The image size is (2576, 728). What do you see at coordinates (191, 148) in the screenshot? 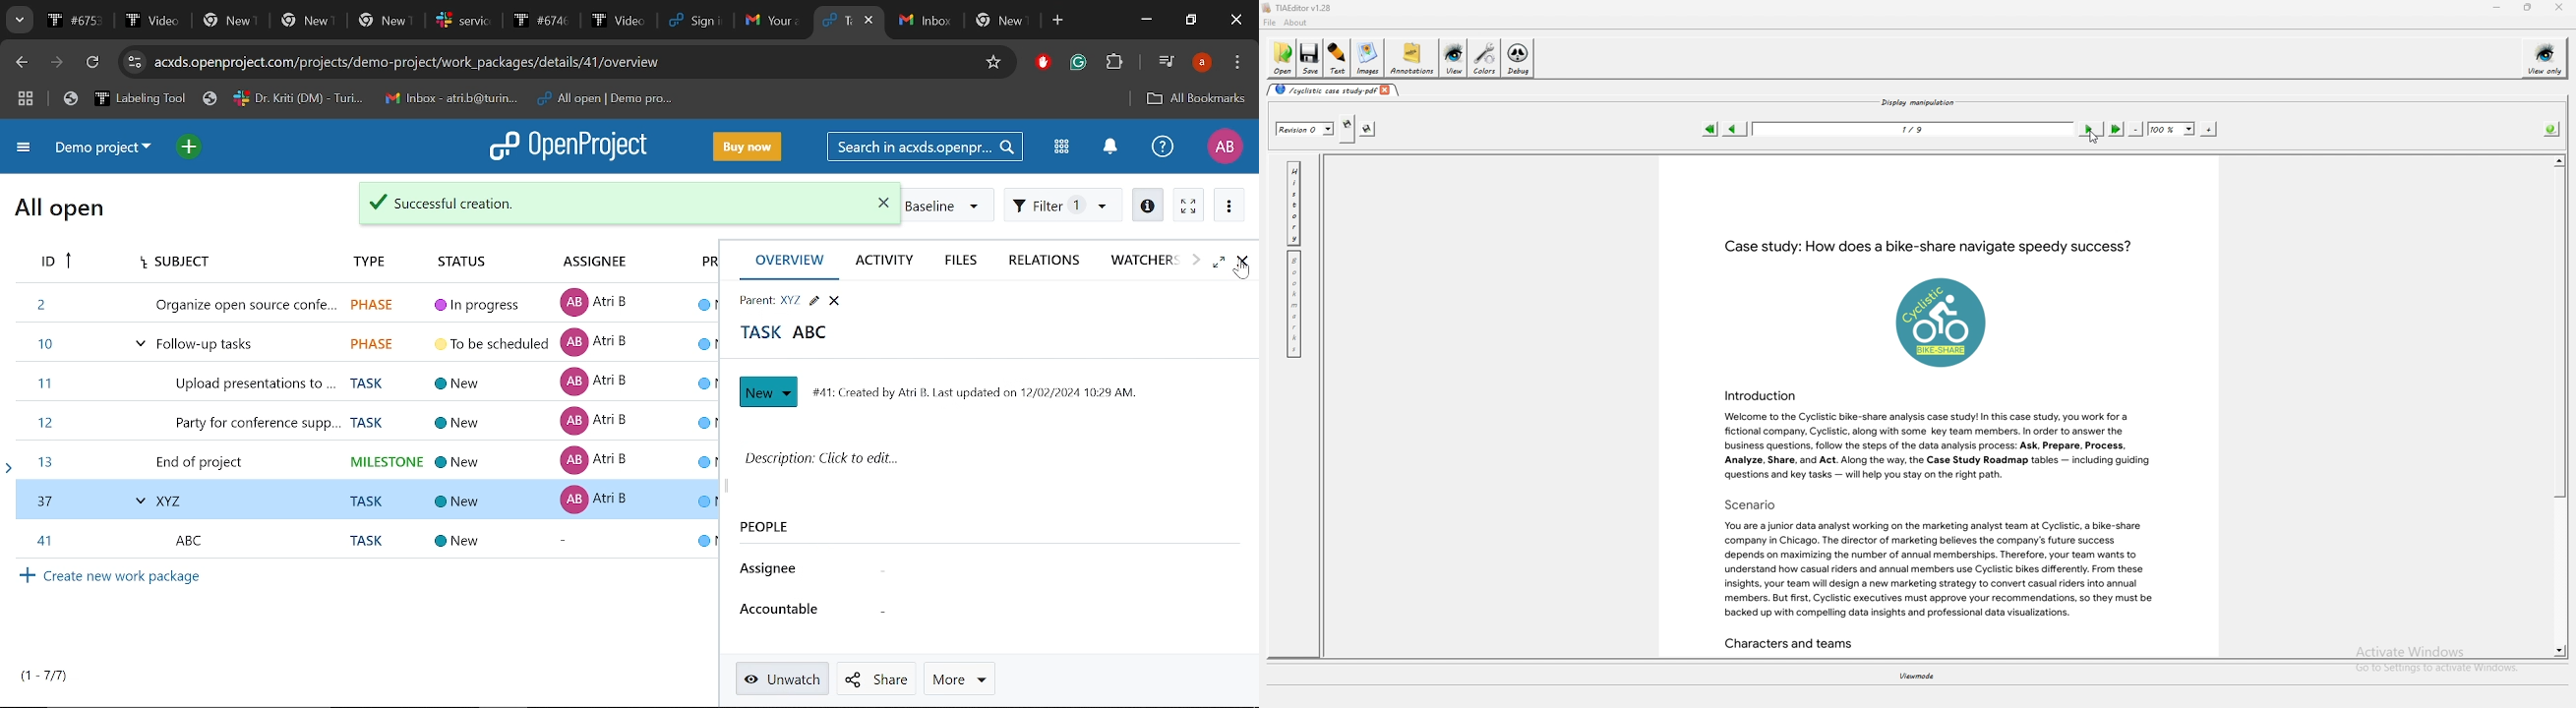
I see `Open quick add menu` at bounding box center [191, 148].